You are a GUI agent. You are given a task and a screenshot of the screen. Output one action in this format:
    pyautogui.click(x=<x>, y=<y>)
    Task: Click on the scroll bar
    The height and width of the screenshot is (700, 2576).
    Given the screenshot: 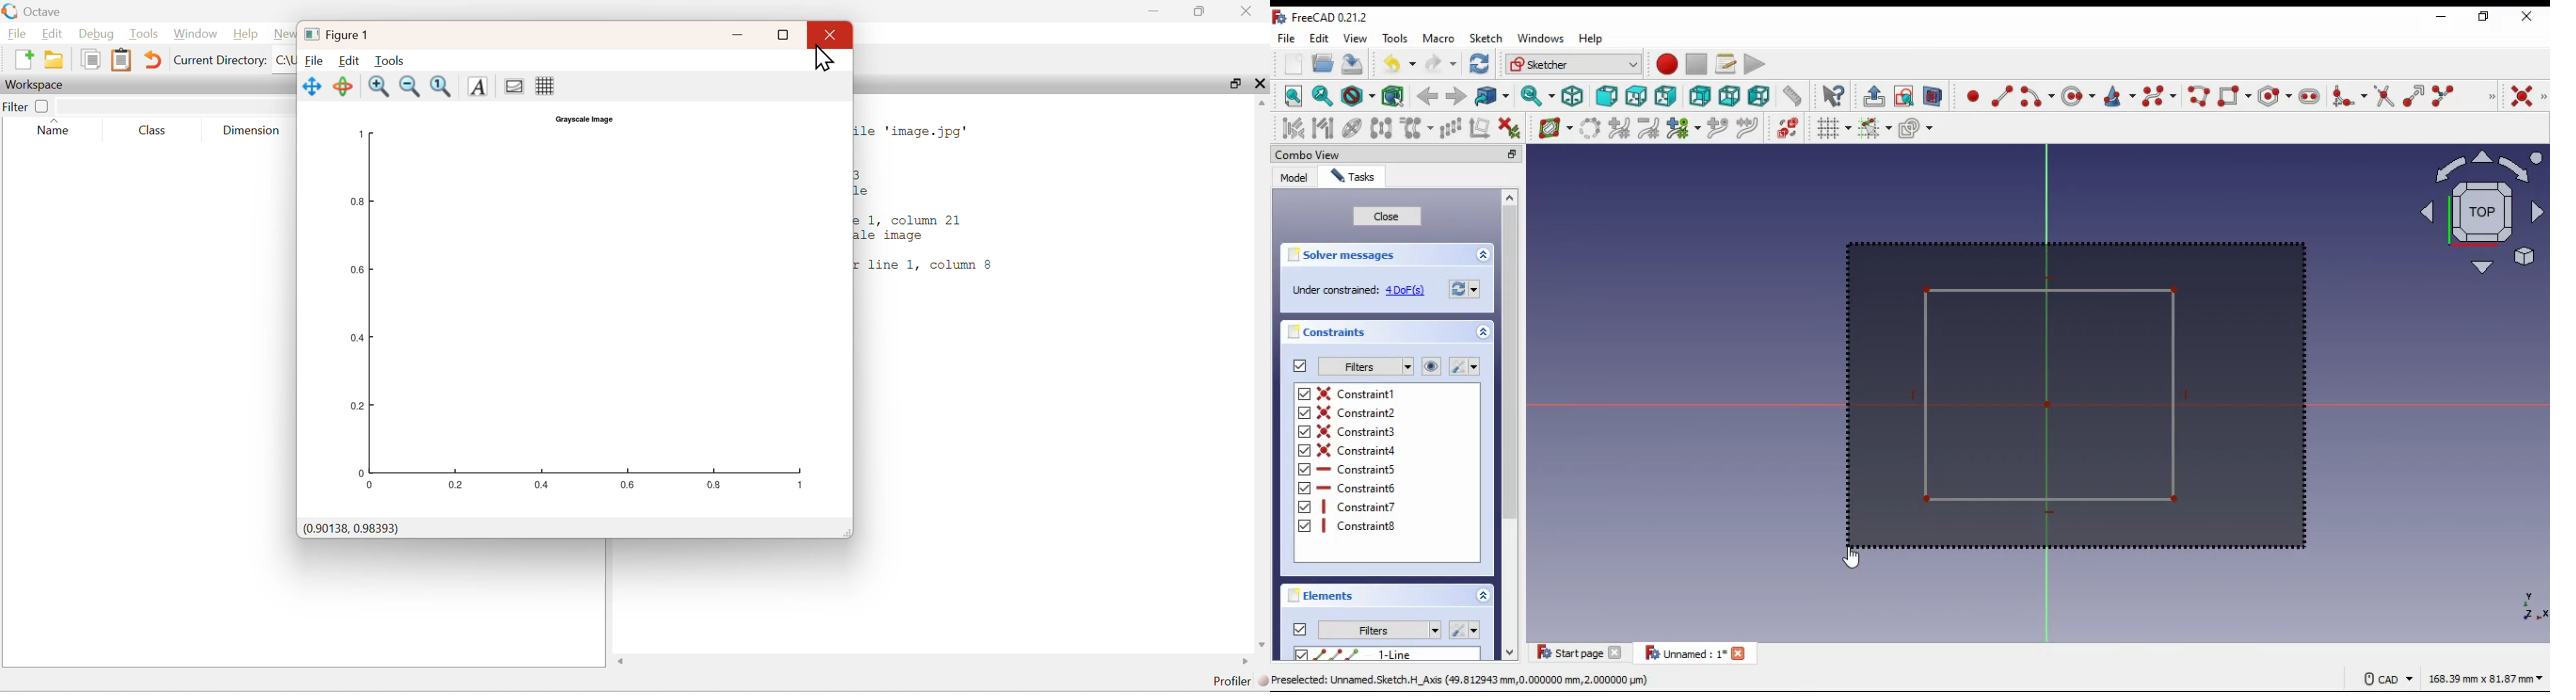 What is the action you would take?
    pyautogui.click(x=1512, y=426)
    